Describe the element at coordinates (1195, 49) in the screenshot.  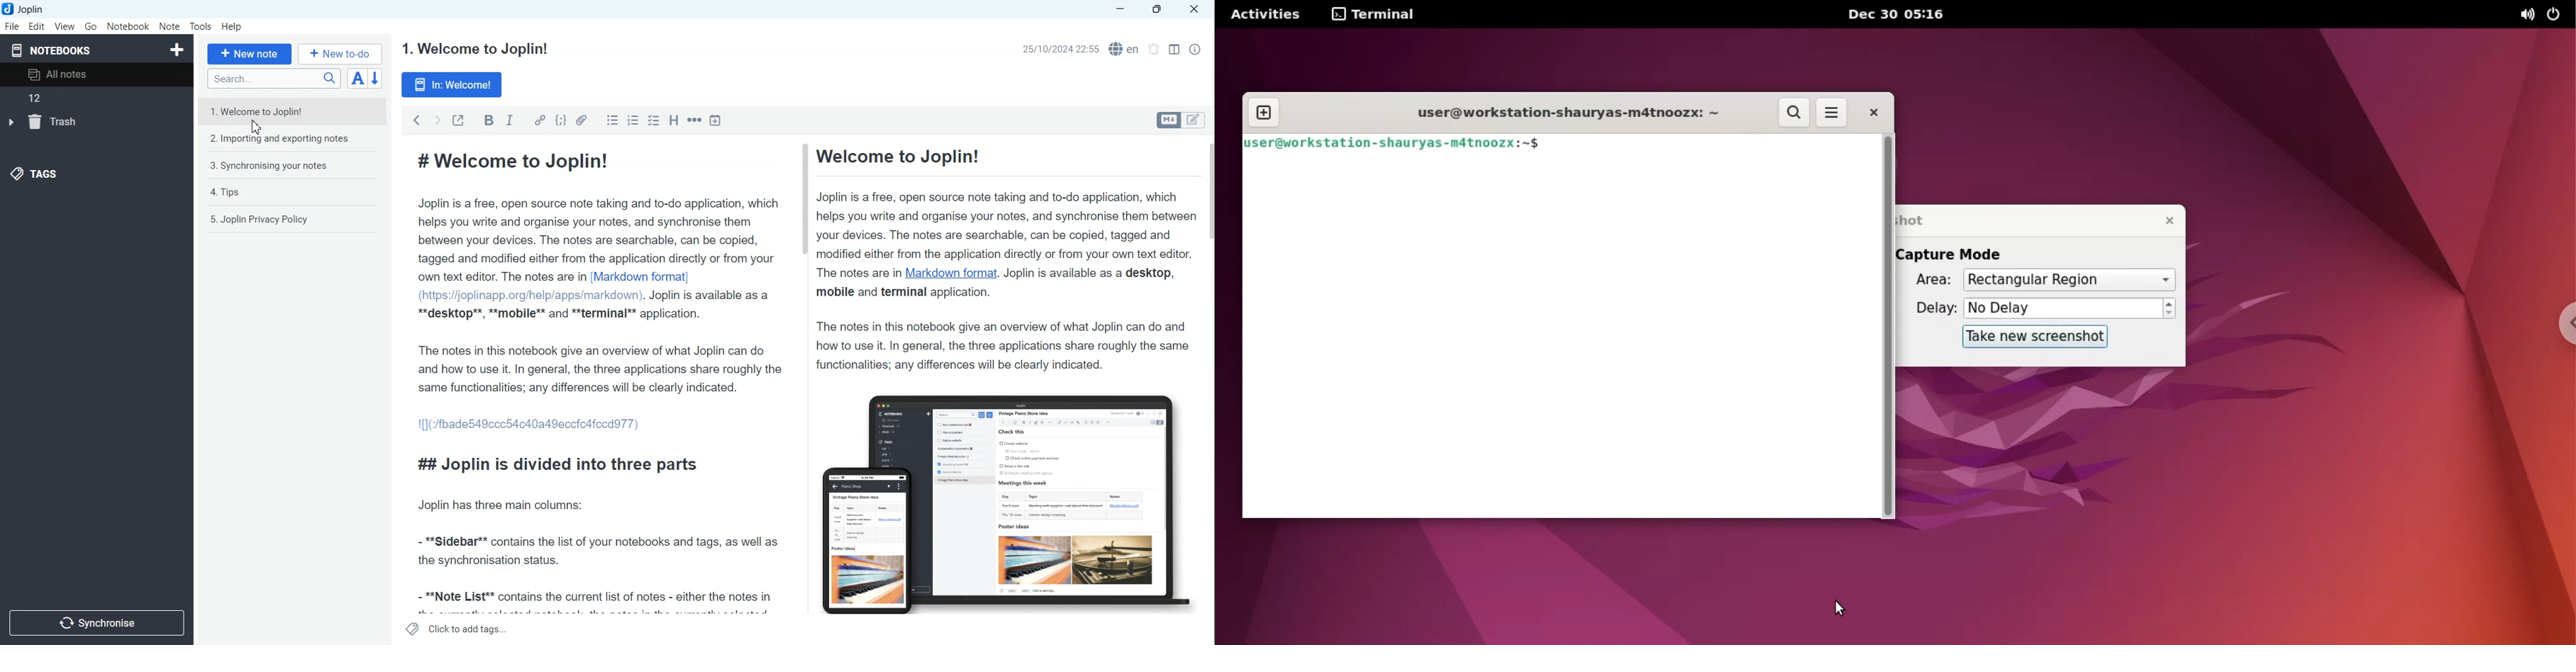
I see `Note Properties` at that location.